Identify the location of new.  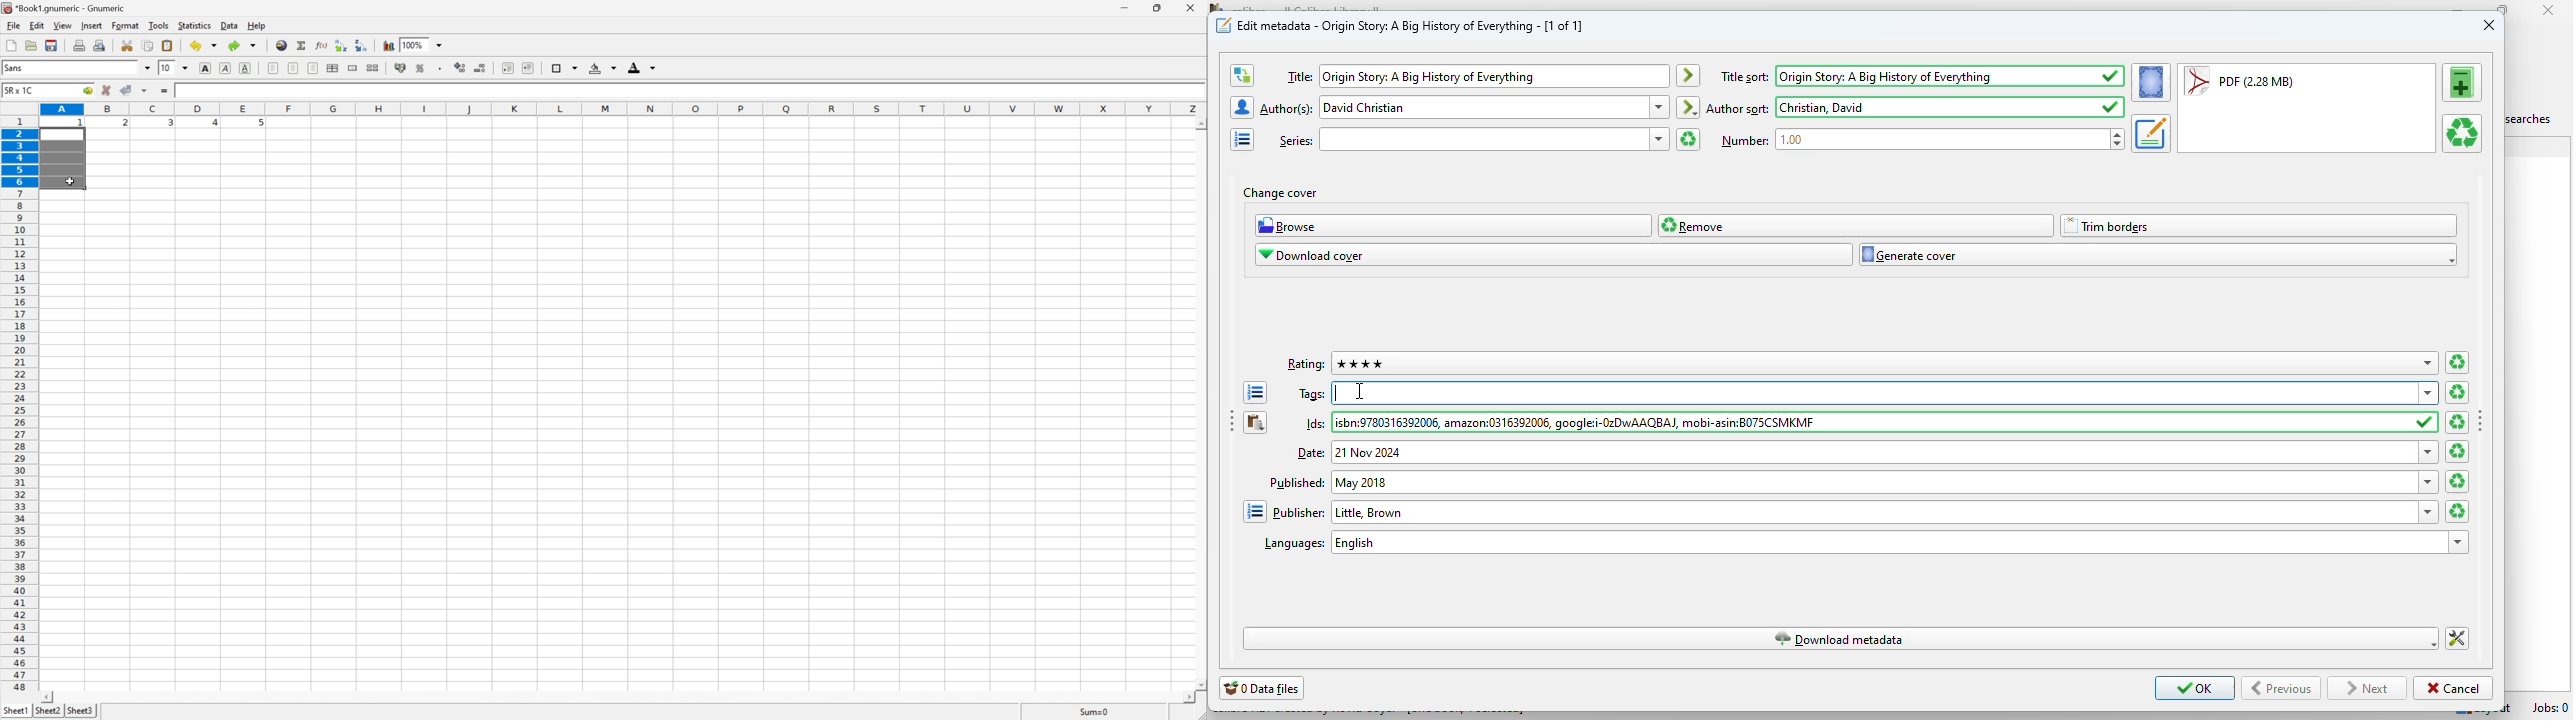
(11, 45).